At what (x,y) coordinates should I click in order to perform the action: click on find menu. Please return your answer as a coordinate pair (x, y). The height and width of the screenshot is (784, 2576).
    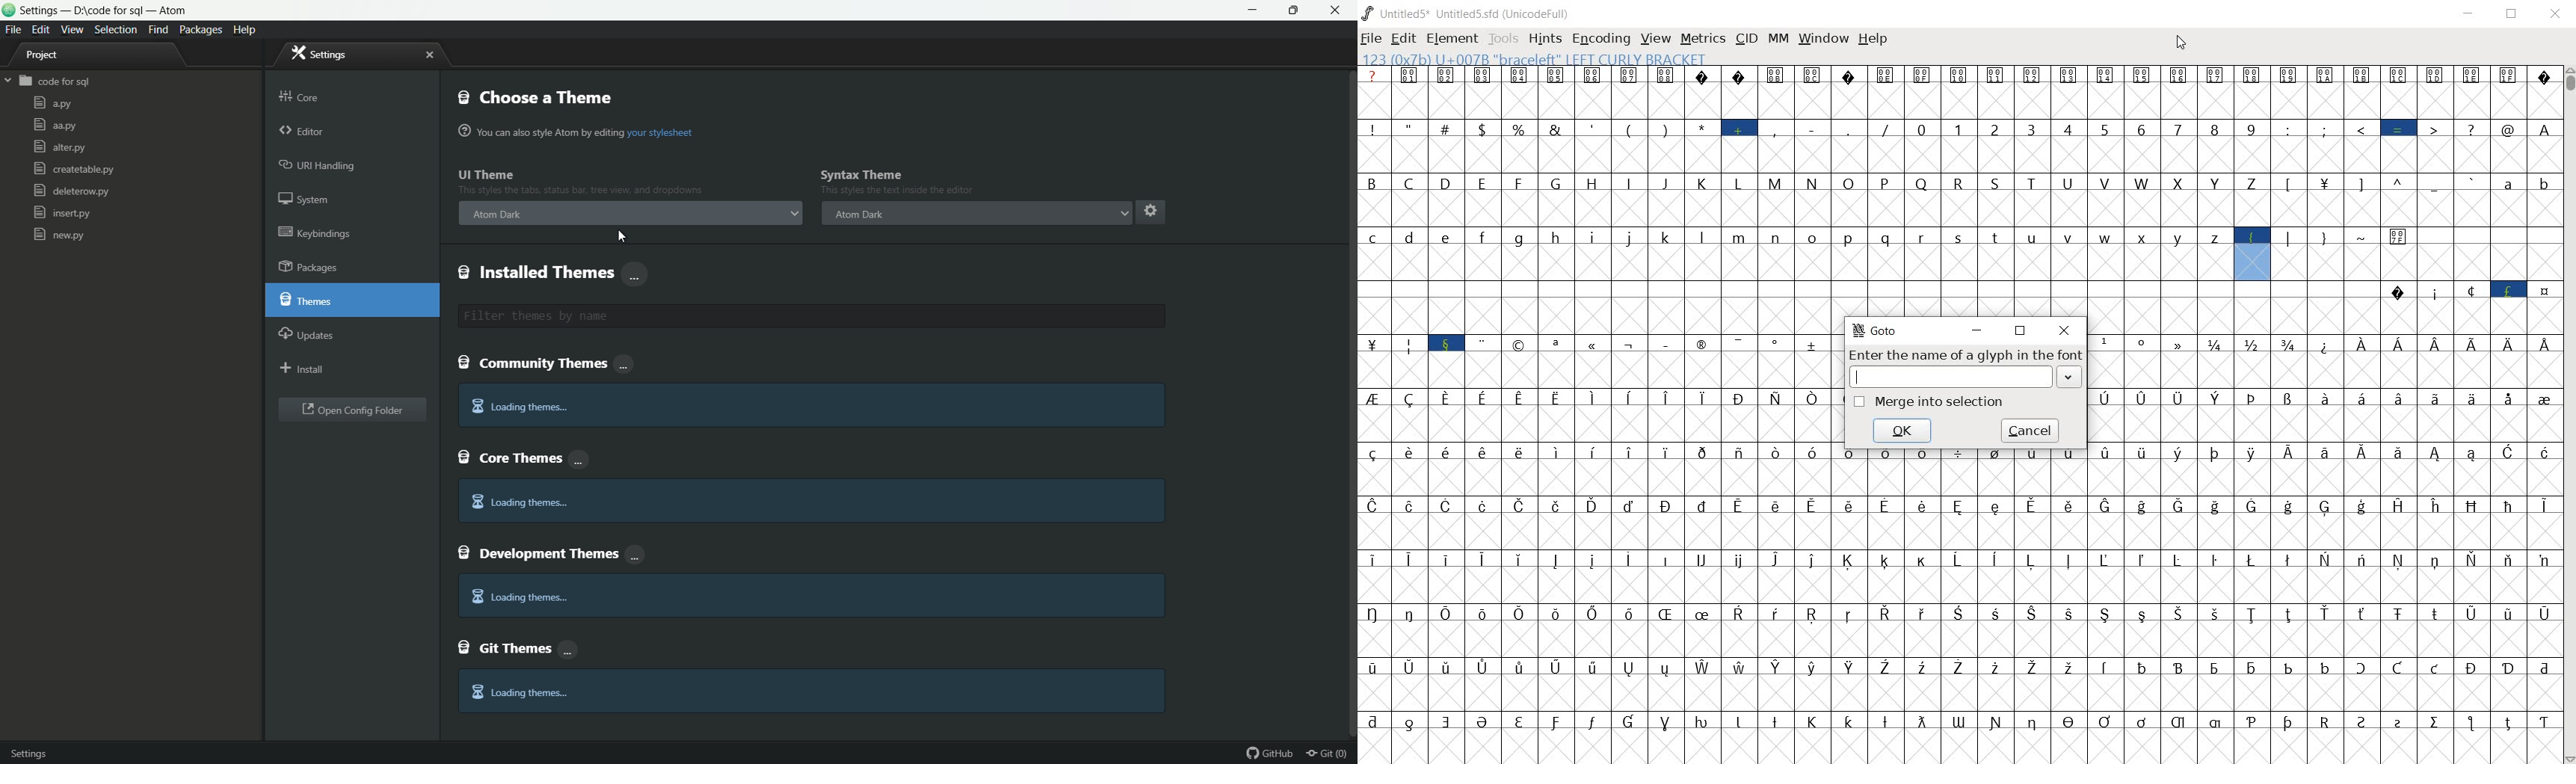
    Looking at the image, I should click on (157, 29).